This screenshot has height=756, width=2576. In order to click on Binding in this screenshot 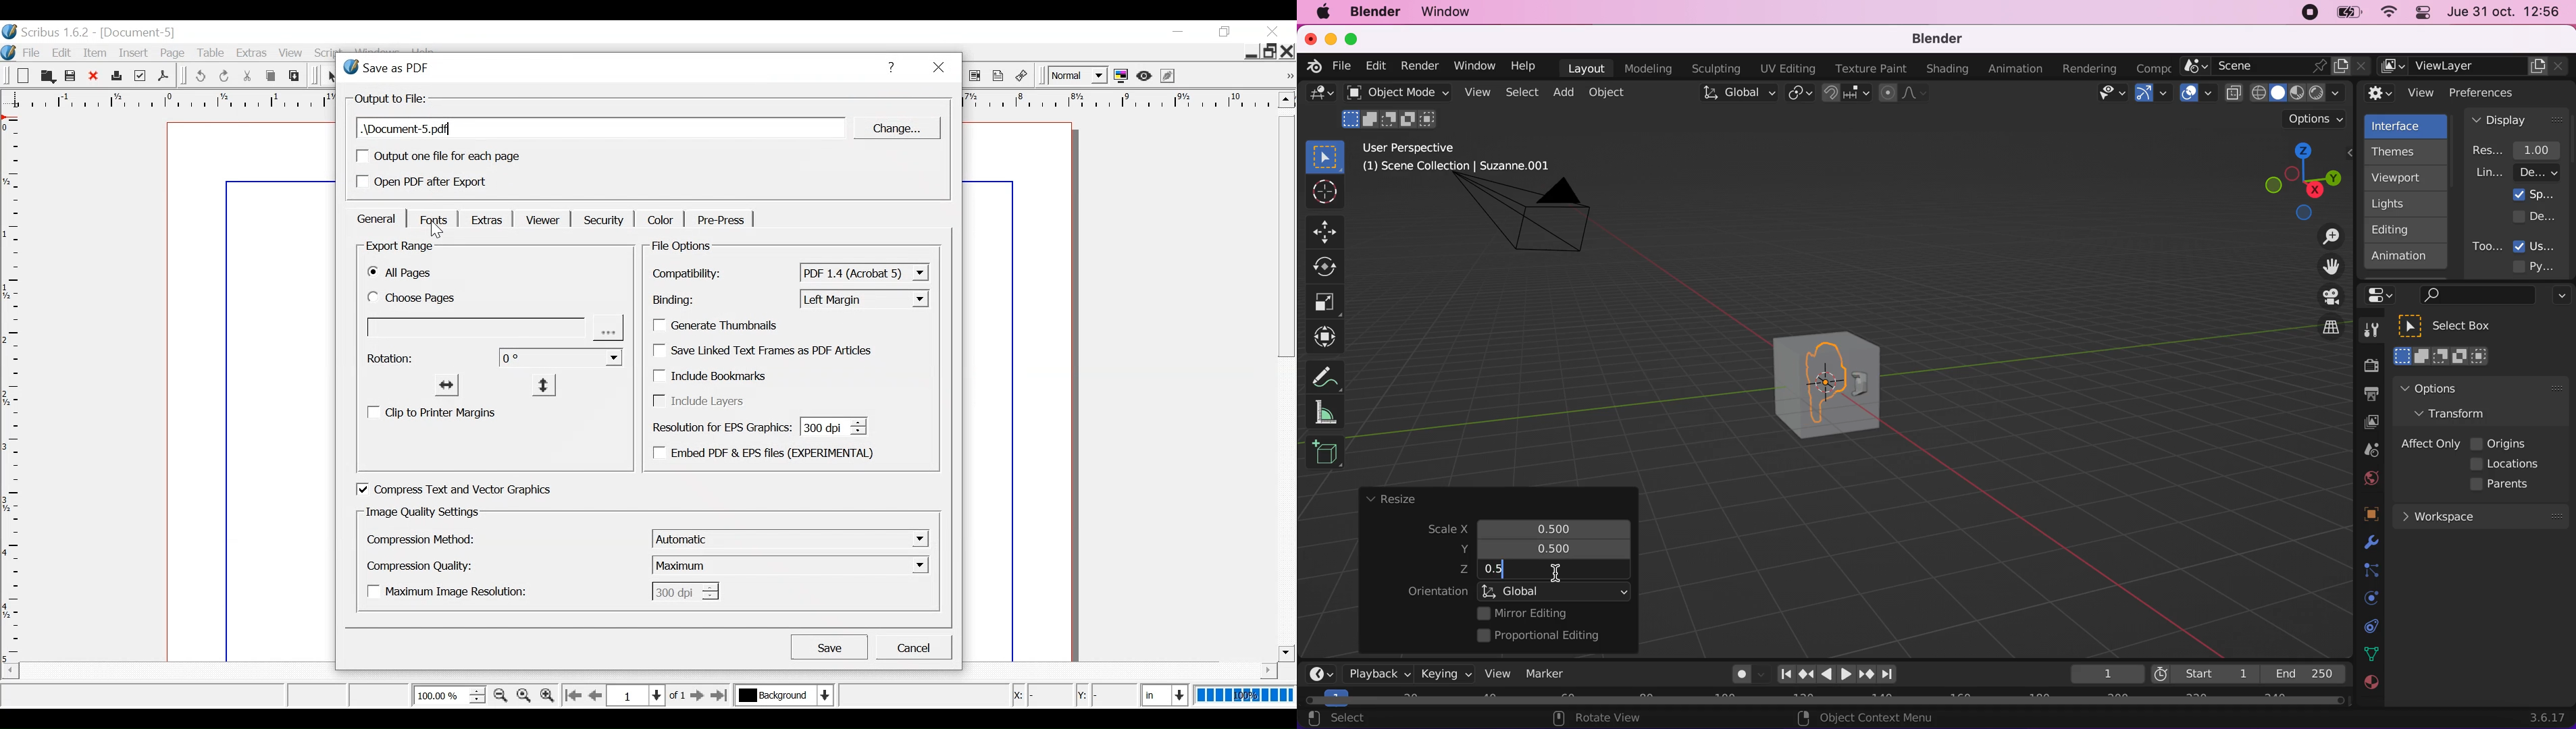, I will do `click(692, 300)`.